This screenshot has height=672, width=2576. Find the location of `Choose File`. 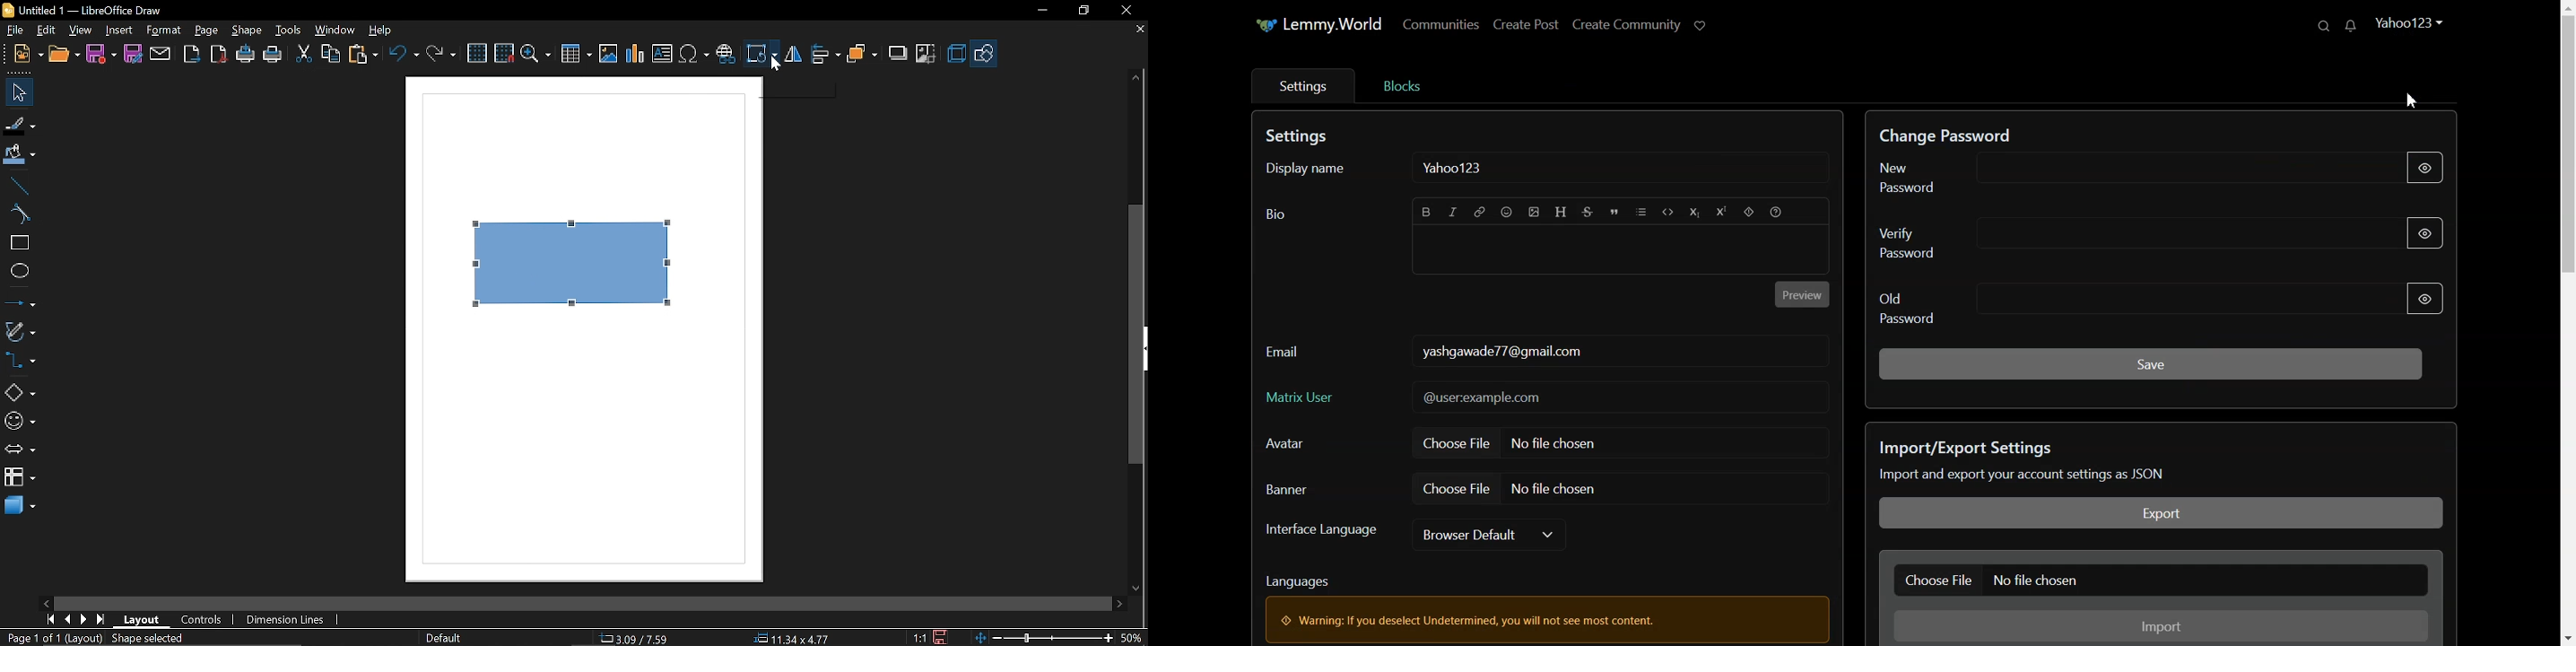

Choose File is located at coordinates (1622, 442).